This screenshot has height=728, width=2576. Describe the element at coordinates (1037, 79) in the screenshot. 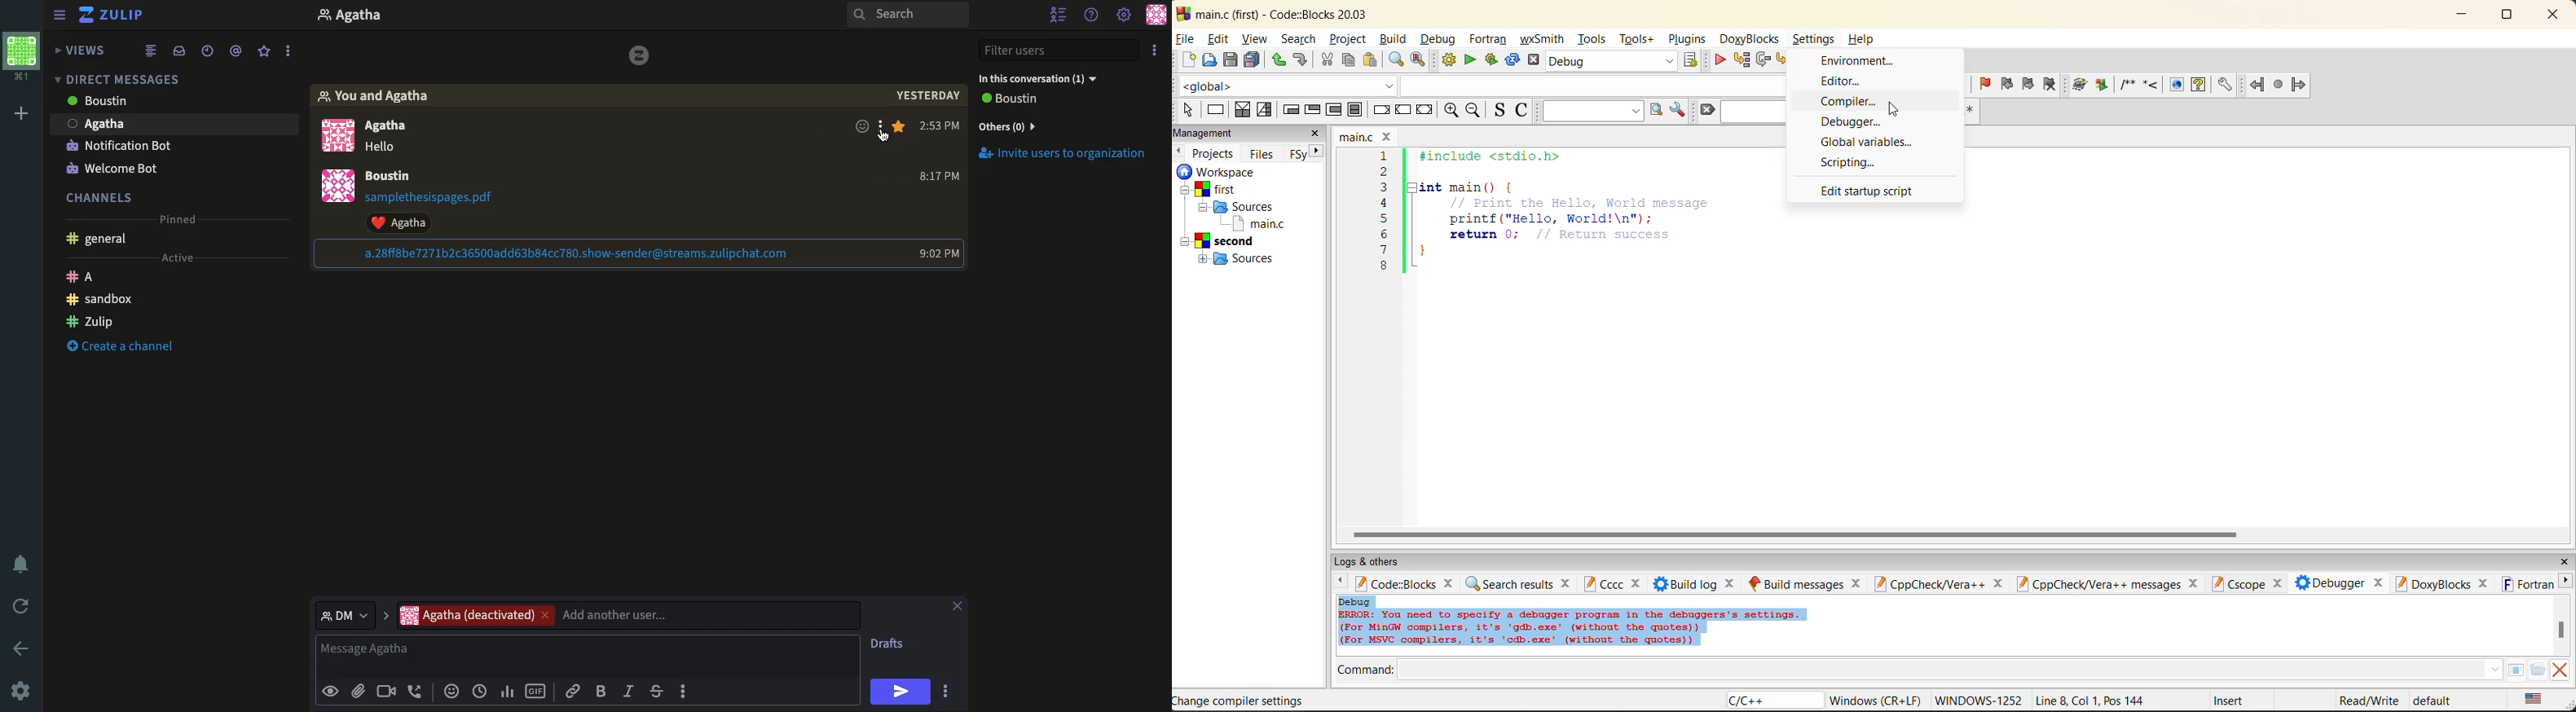

I see `In this conversation` at that location.